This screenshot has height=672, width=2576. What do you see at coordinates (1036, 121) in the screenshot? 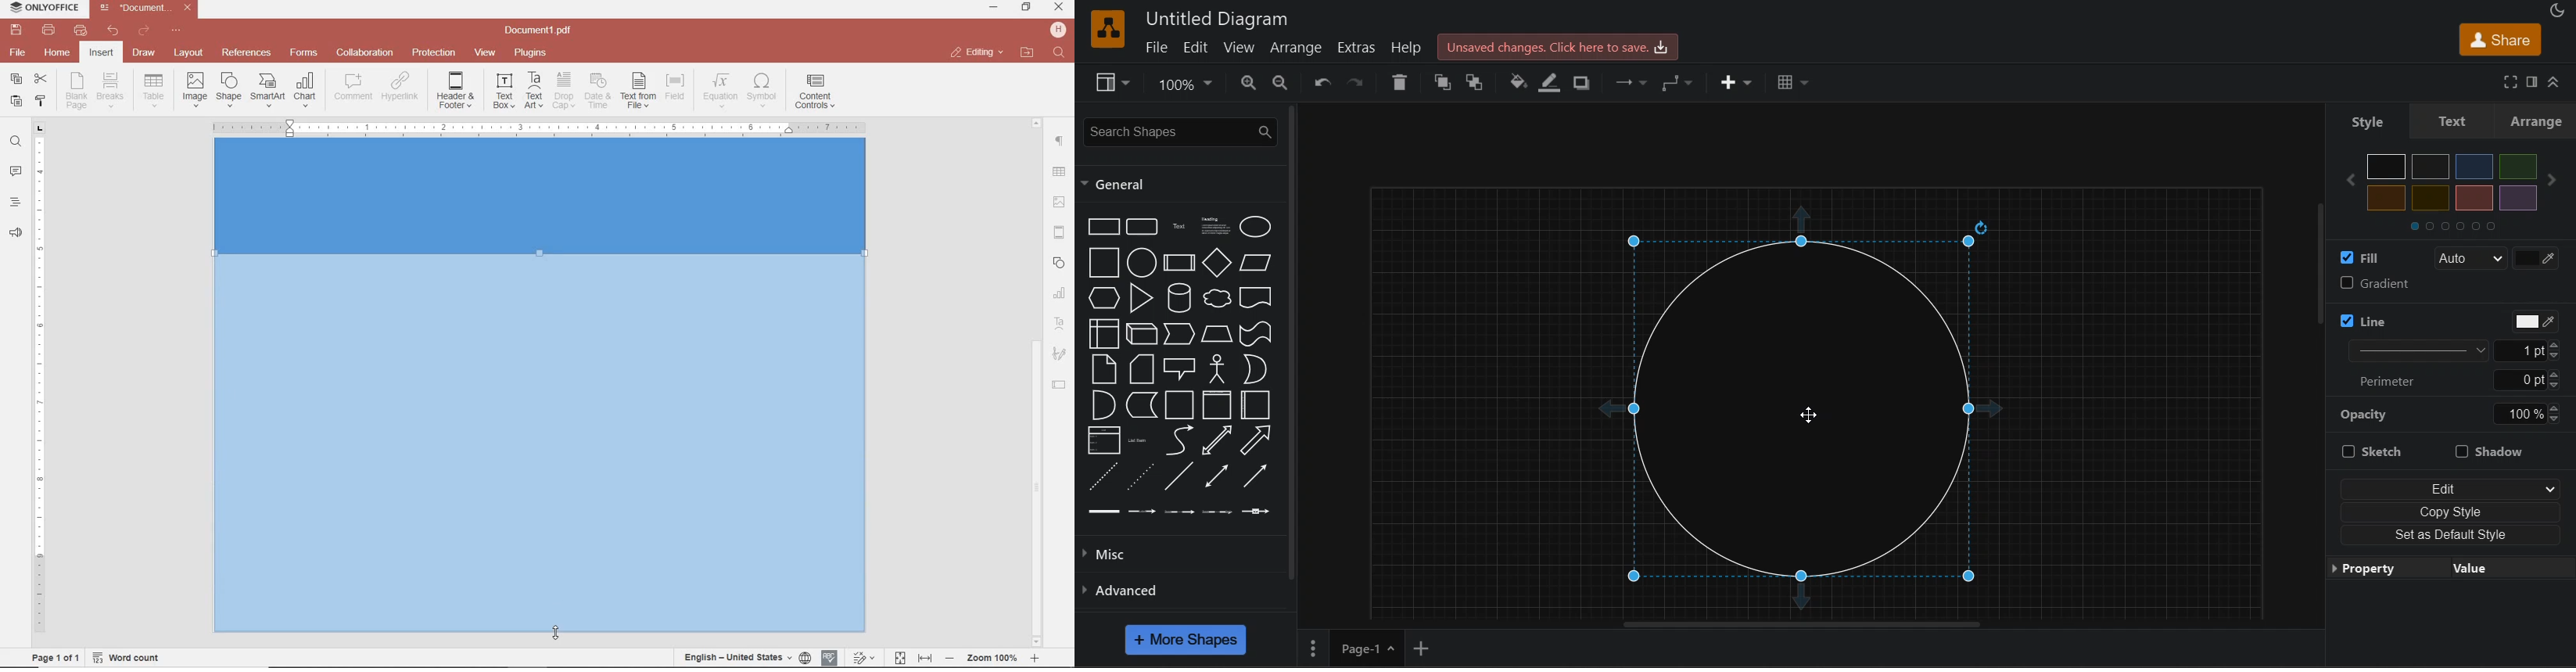
I see `` at bounding box center [1036, 121].